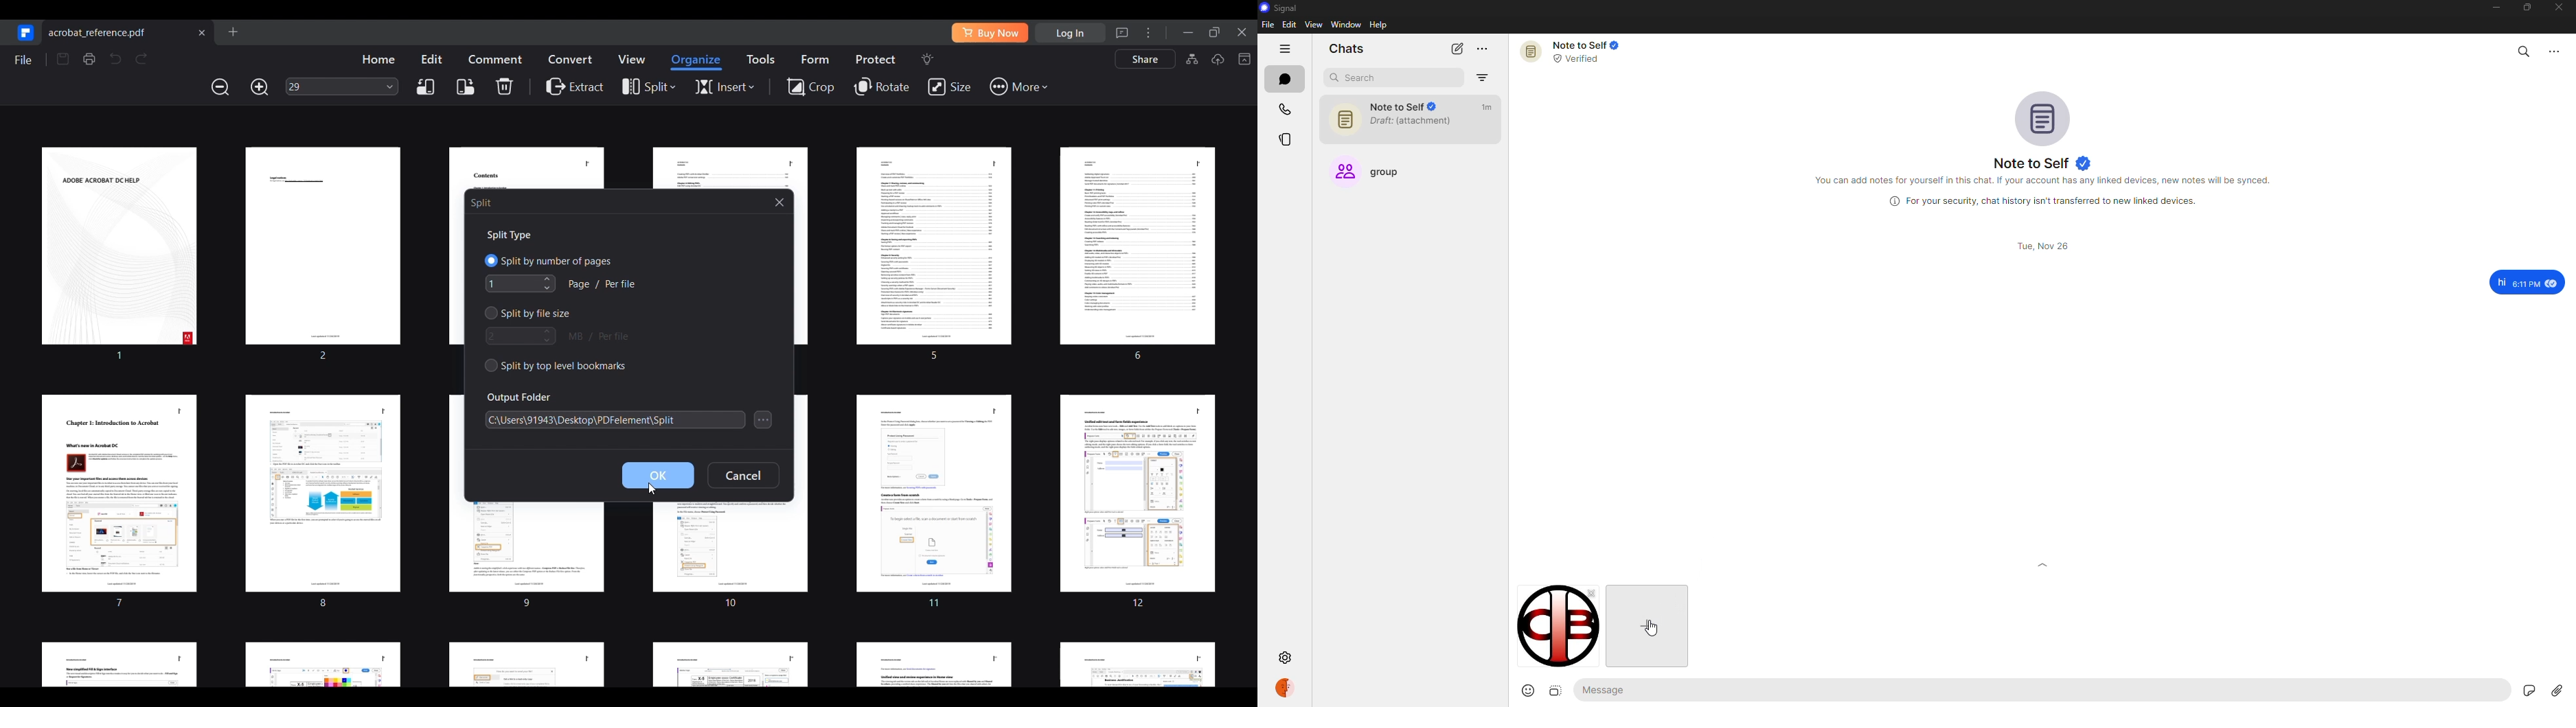 The width and height of the screenshot is (2576, 728). I want to click on profile pic, so click(2042, 119).